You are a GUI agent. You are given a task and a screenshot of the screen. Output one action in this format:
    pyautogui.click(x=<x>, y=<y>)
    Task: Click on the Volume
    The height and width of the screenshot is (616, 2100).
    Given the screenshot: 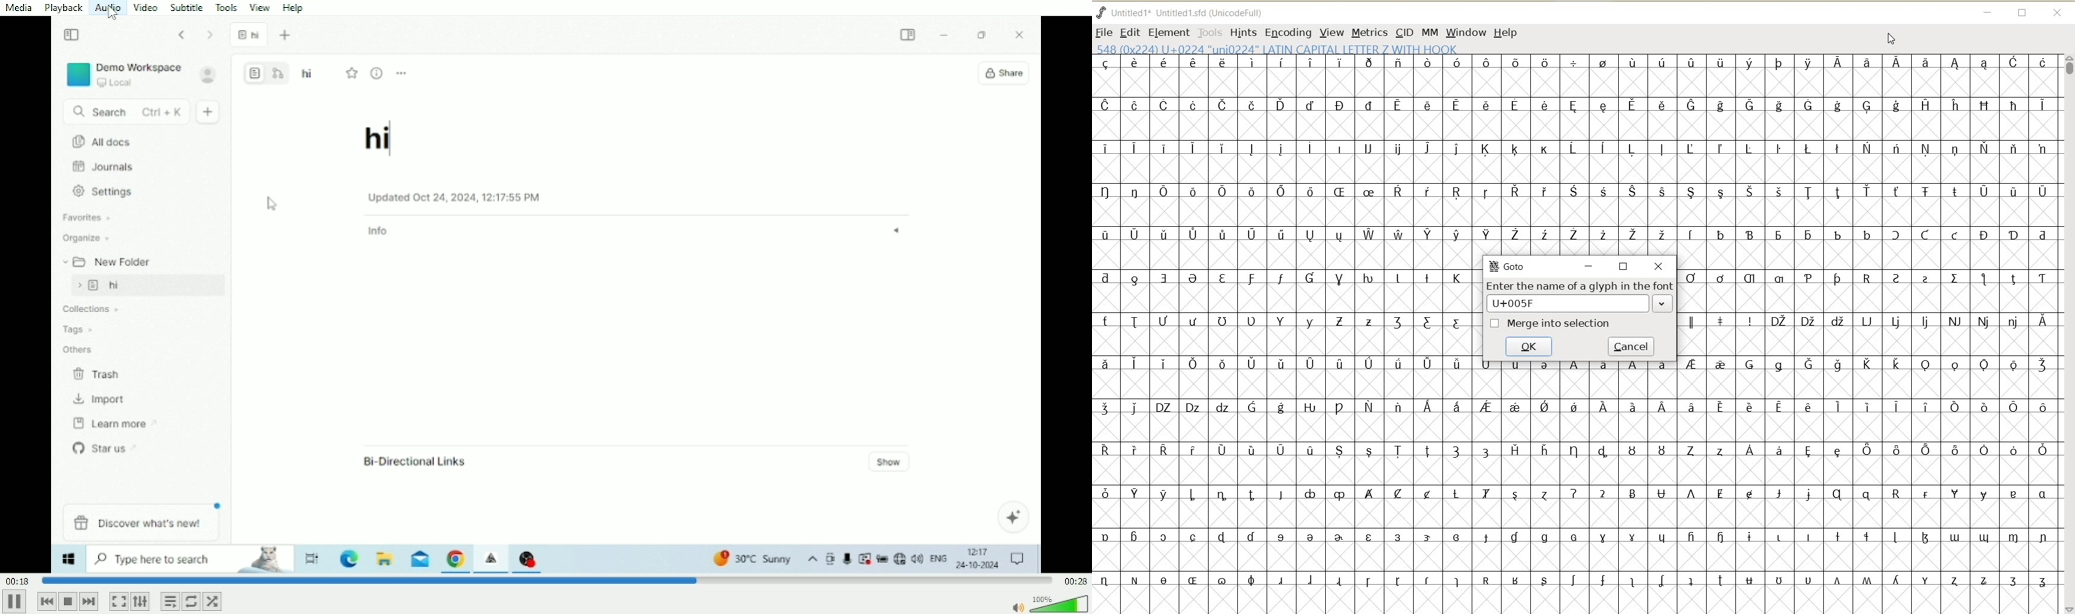 What is the action you would take?
    pyautogui.click(x=1049, y=603)
    